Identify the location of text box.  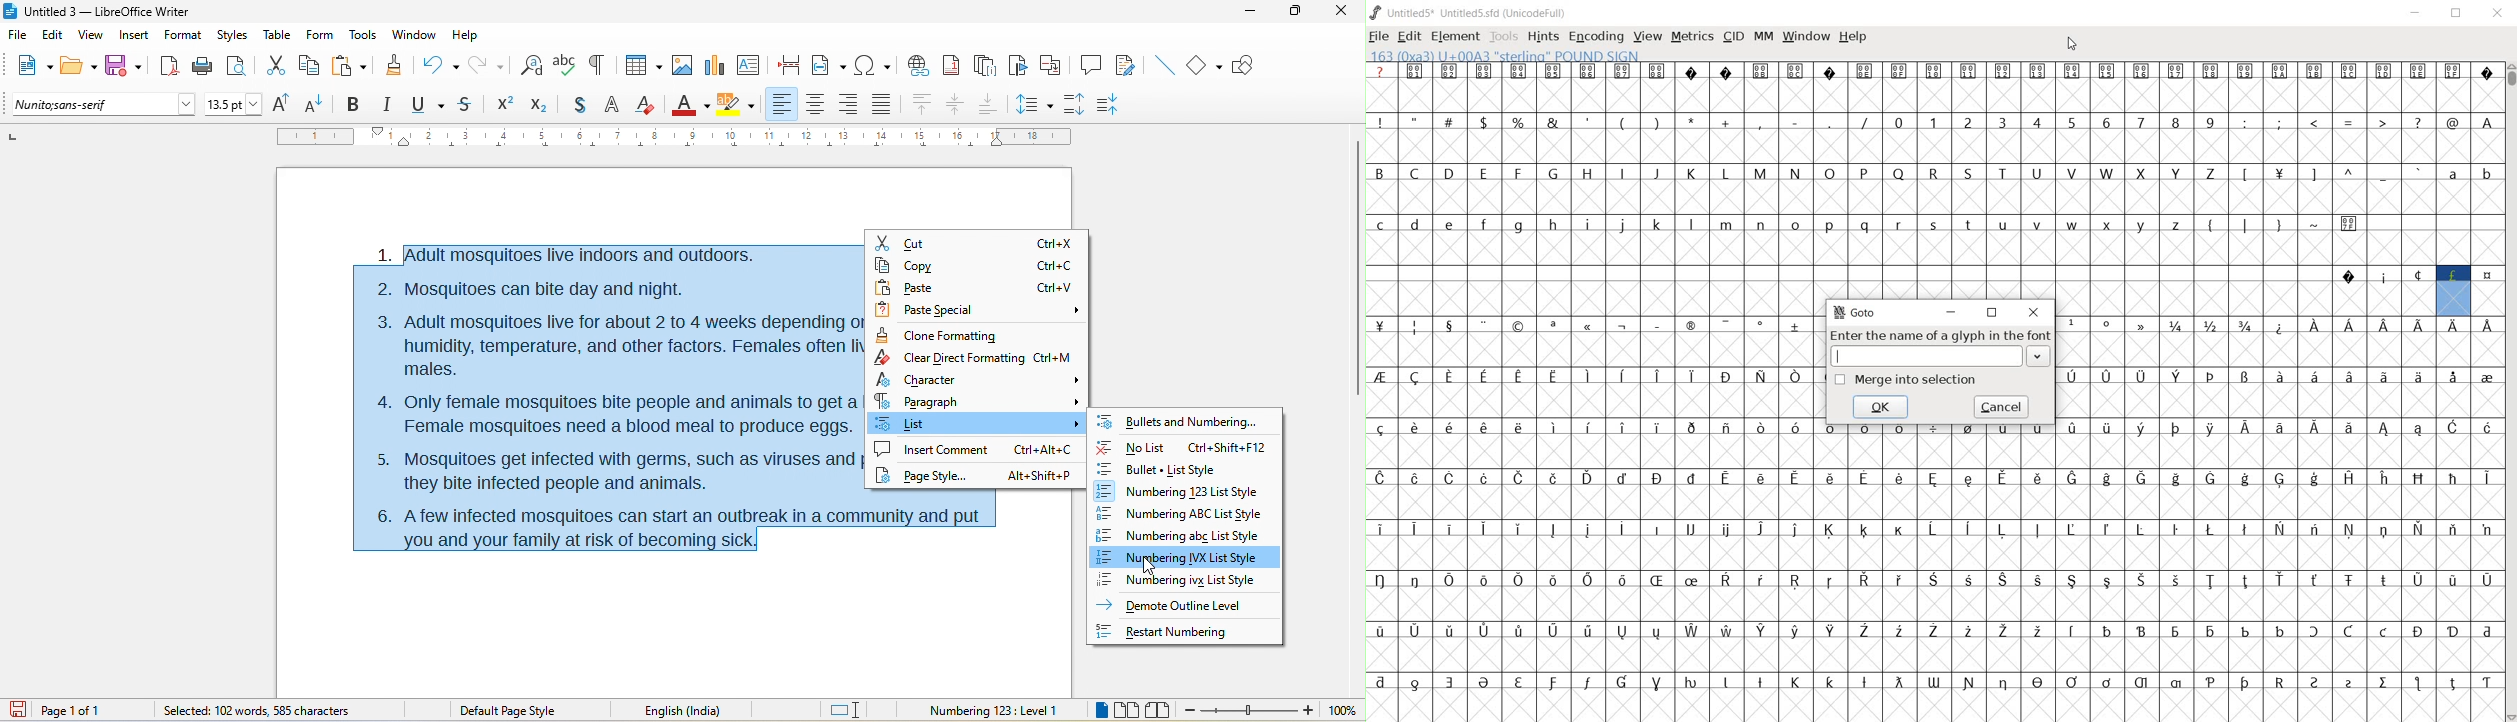
(748, 64).